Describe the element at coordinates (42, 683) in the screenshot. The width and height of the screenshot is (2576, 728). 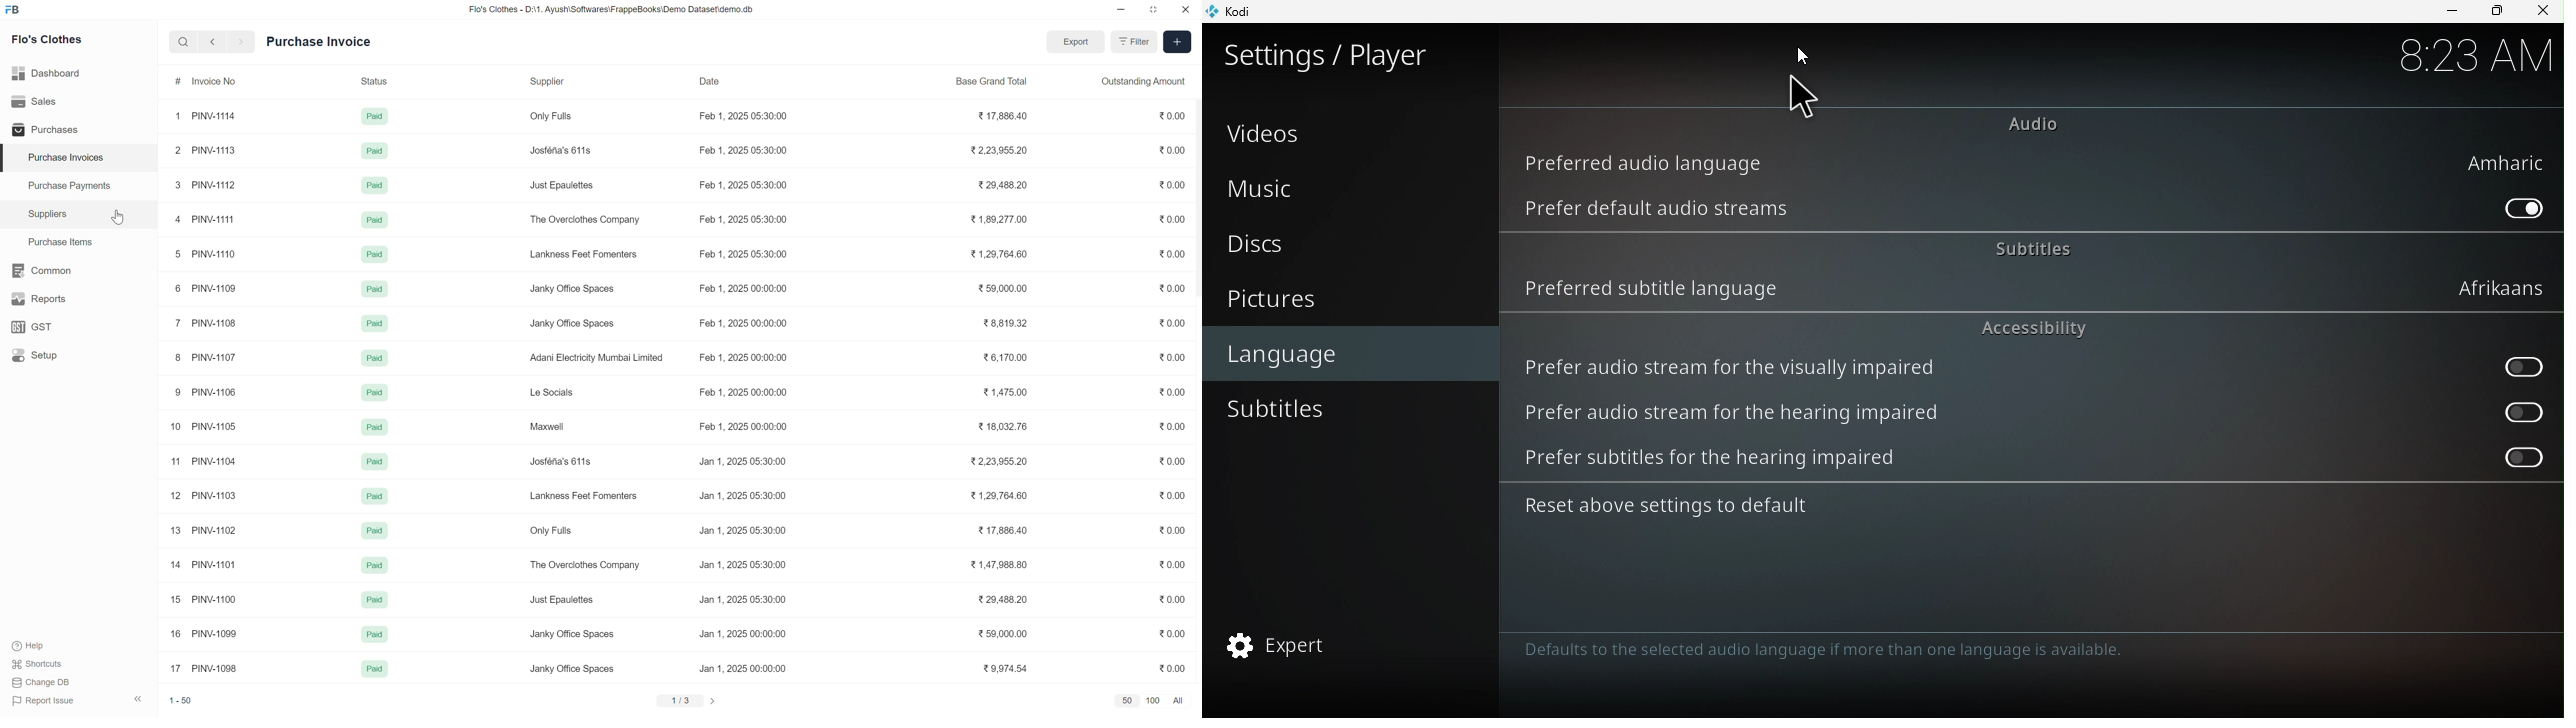
I see `Change DB` at that location.